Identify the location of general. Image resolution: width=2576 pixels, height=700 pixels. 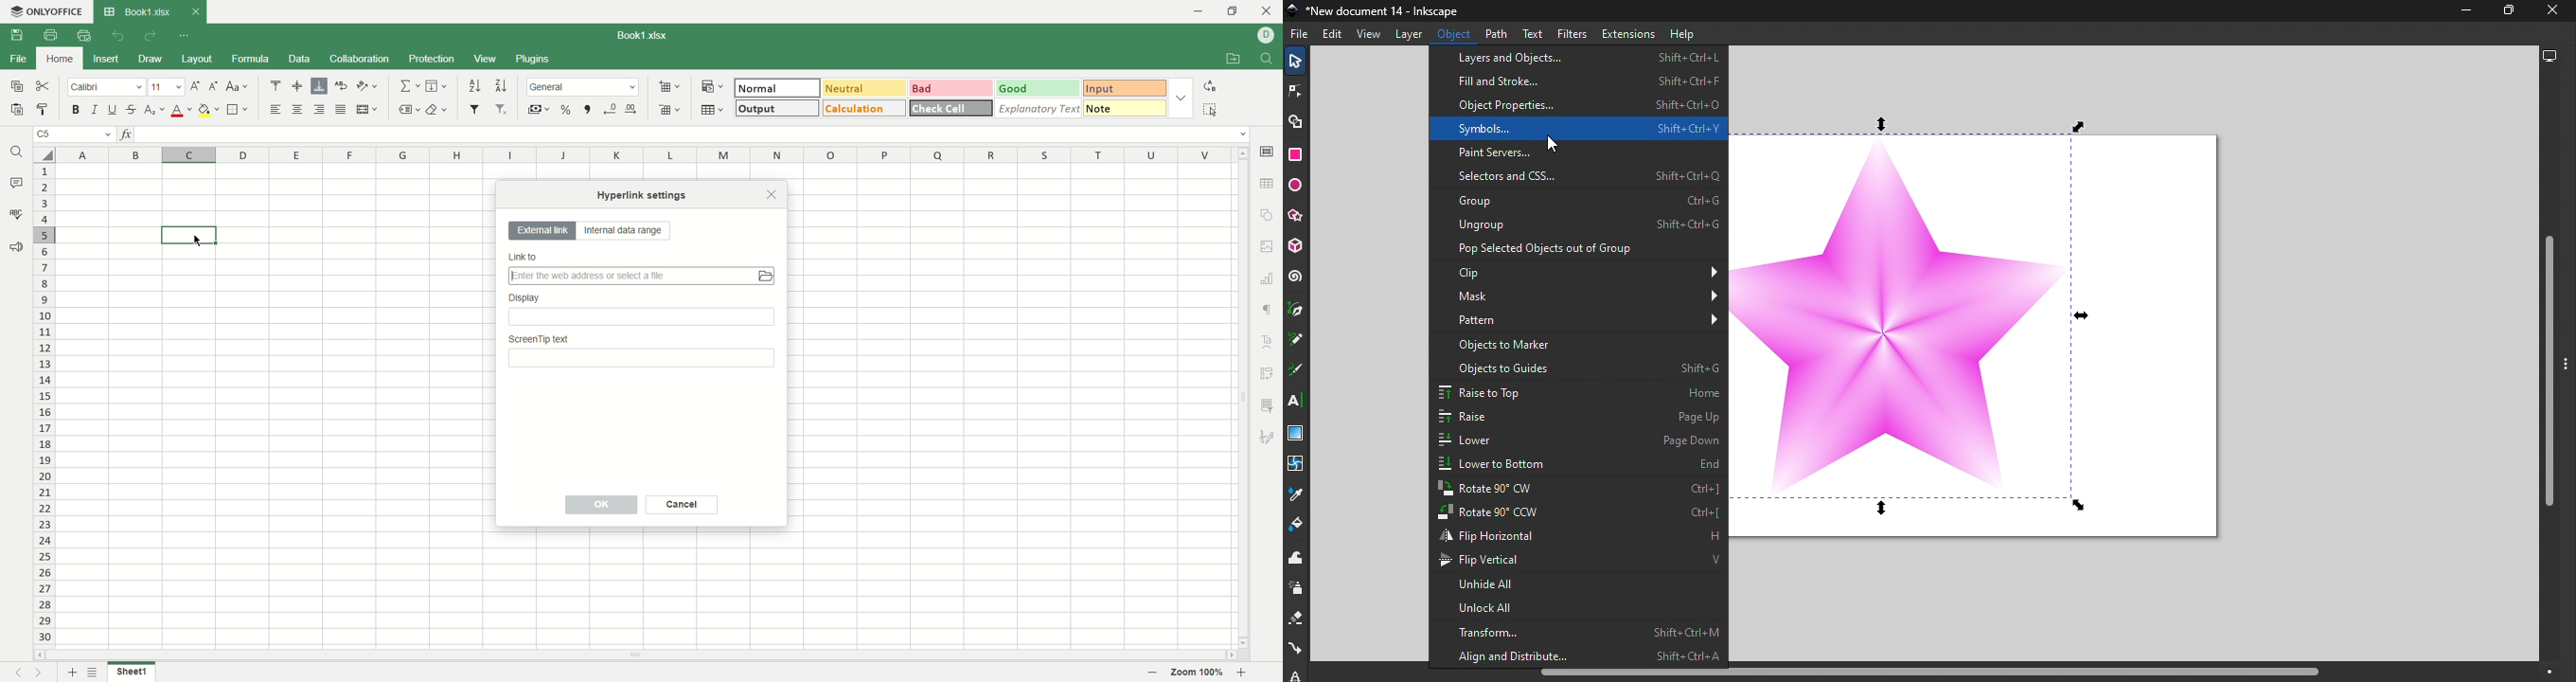
(584, 86).